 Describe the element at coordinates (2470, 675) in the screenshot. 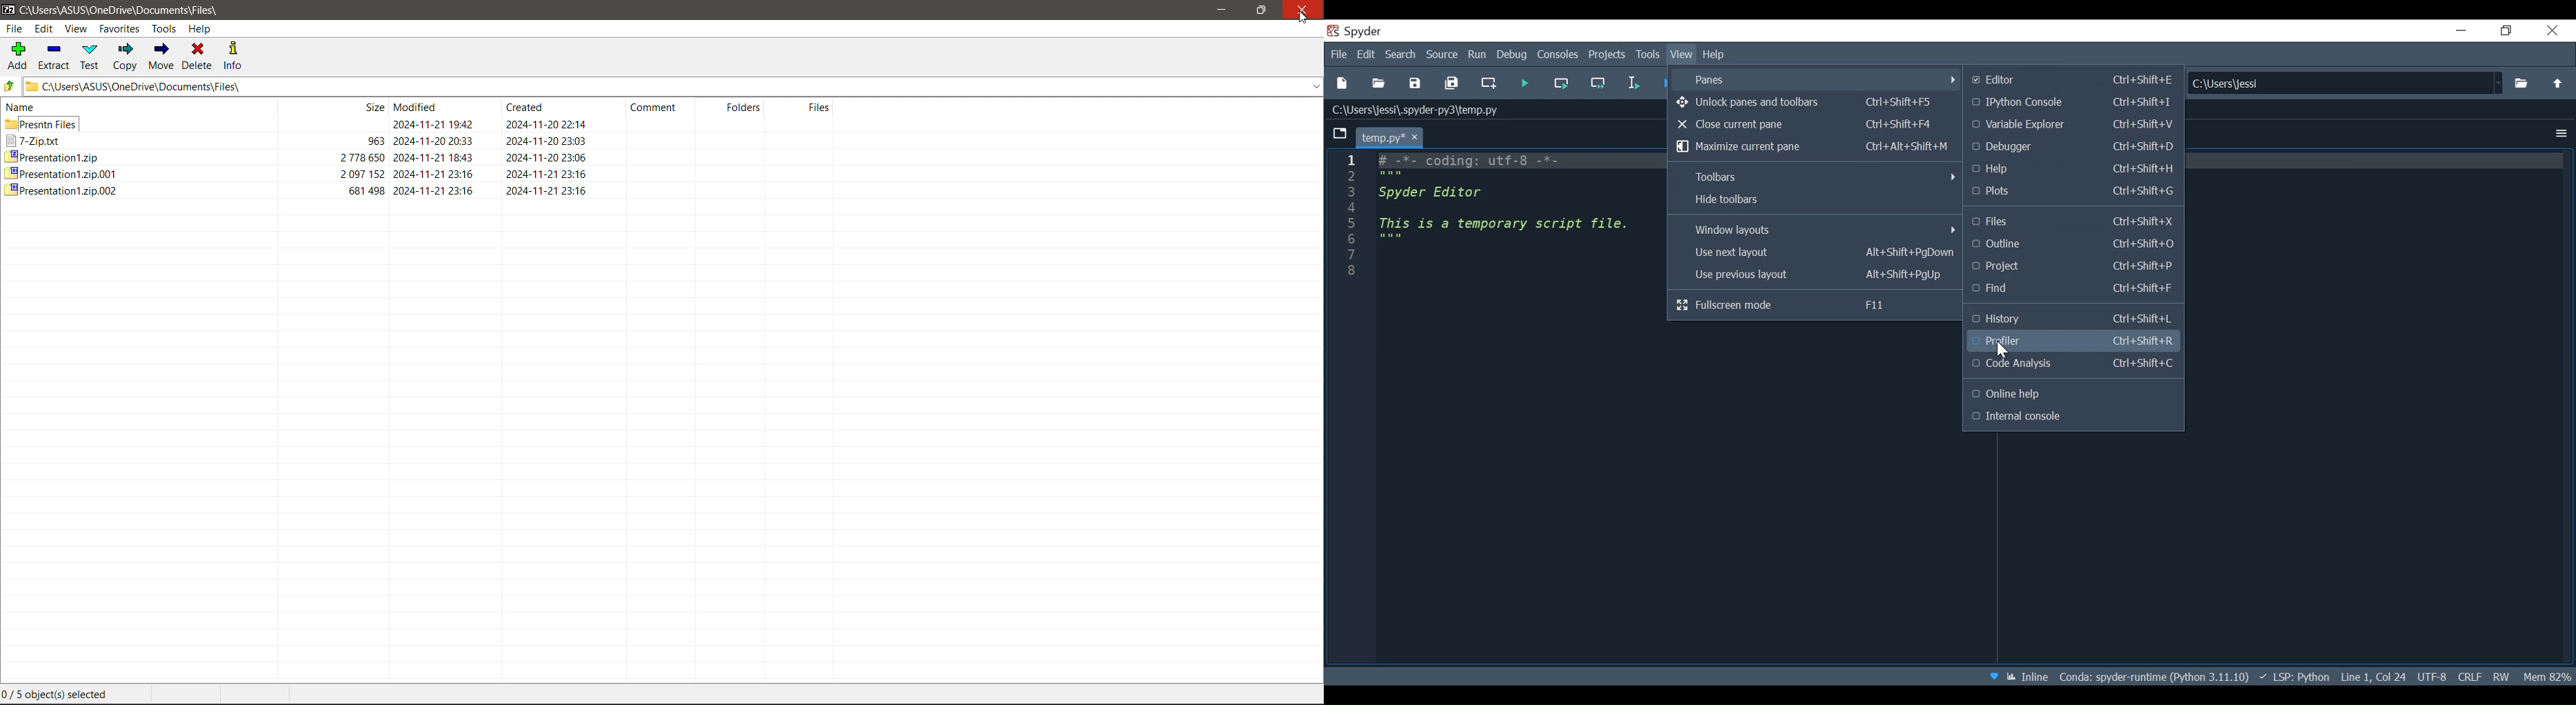

I see `File EQL Status` at that location.